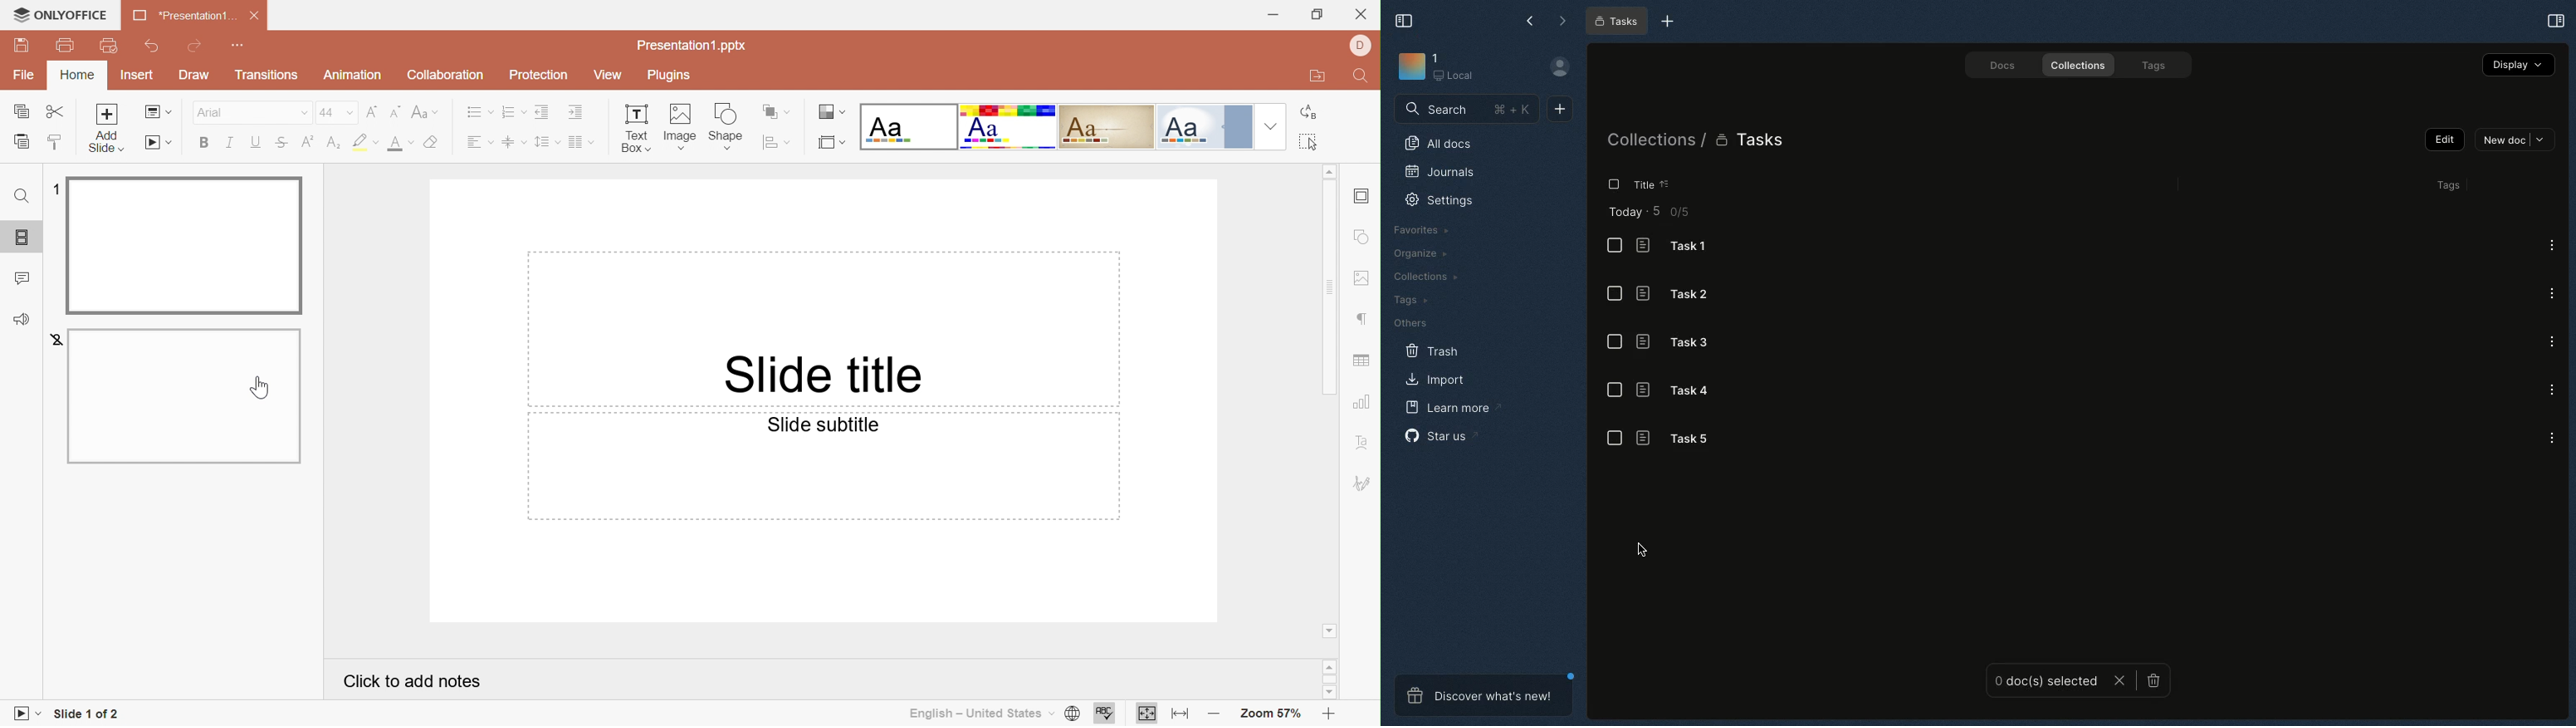 This screenshot has width=2576, height=728. I want to click on Journals, so click(1440, 172).